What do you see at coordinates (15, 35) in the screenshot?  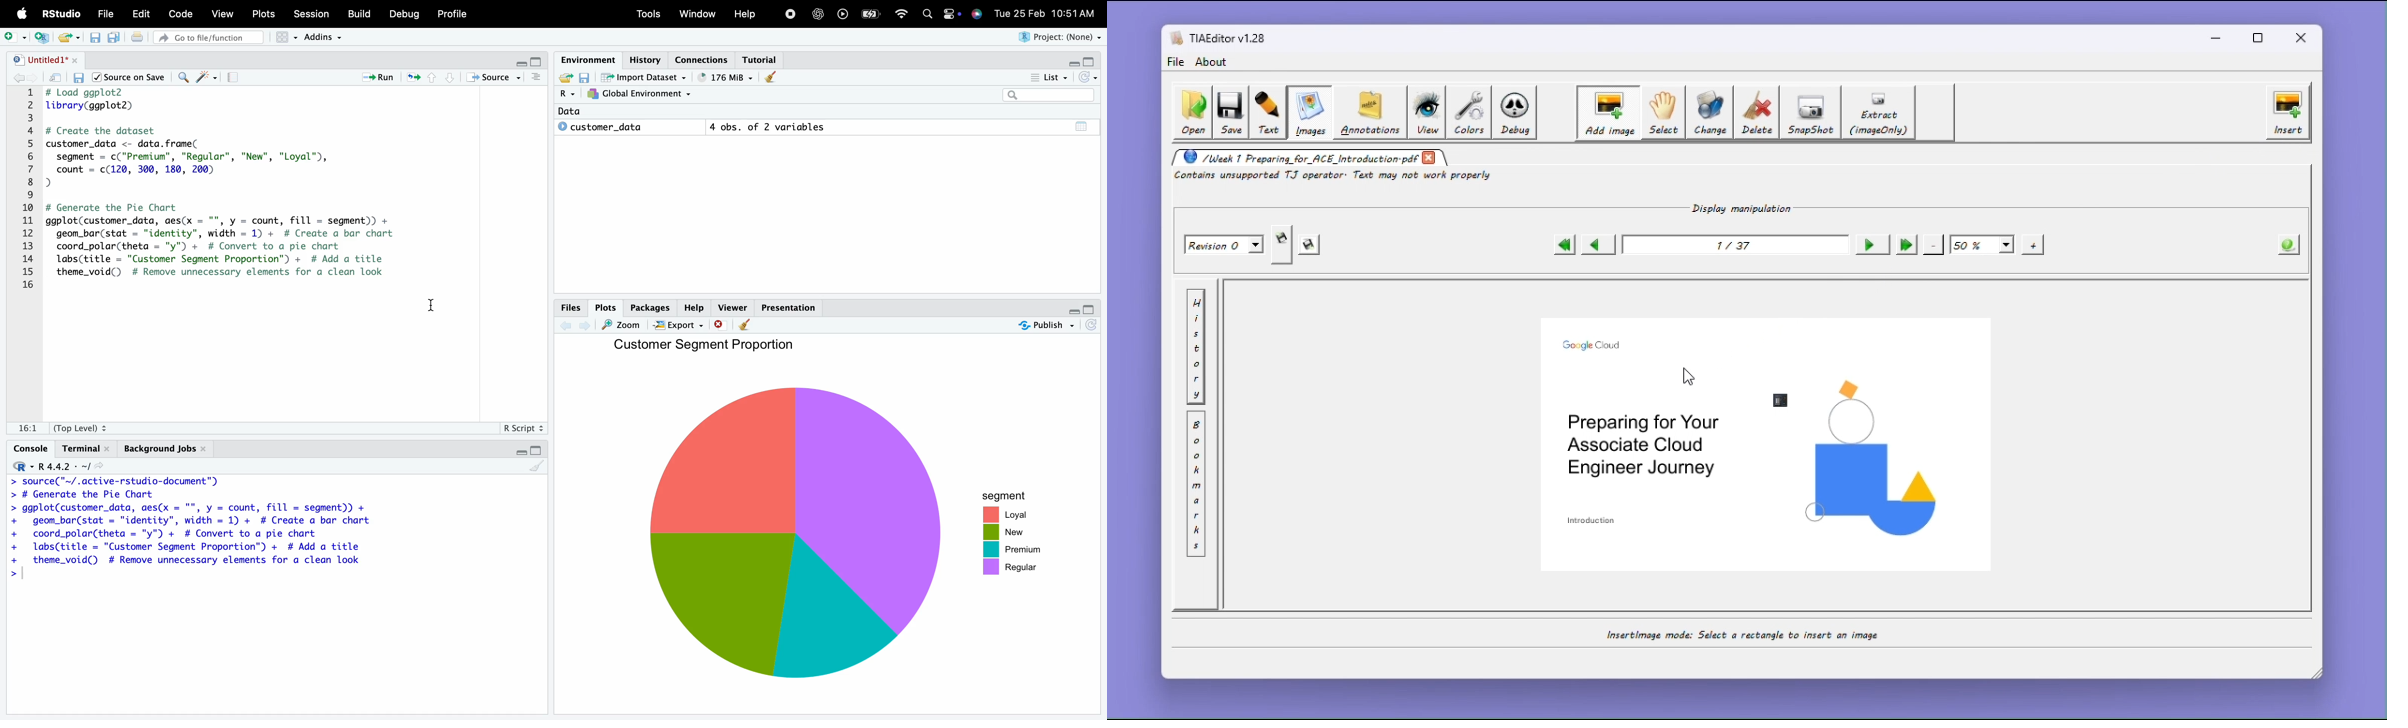 I see `add script` at bounding box center [15, 35].